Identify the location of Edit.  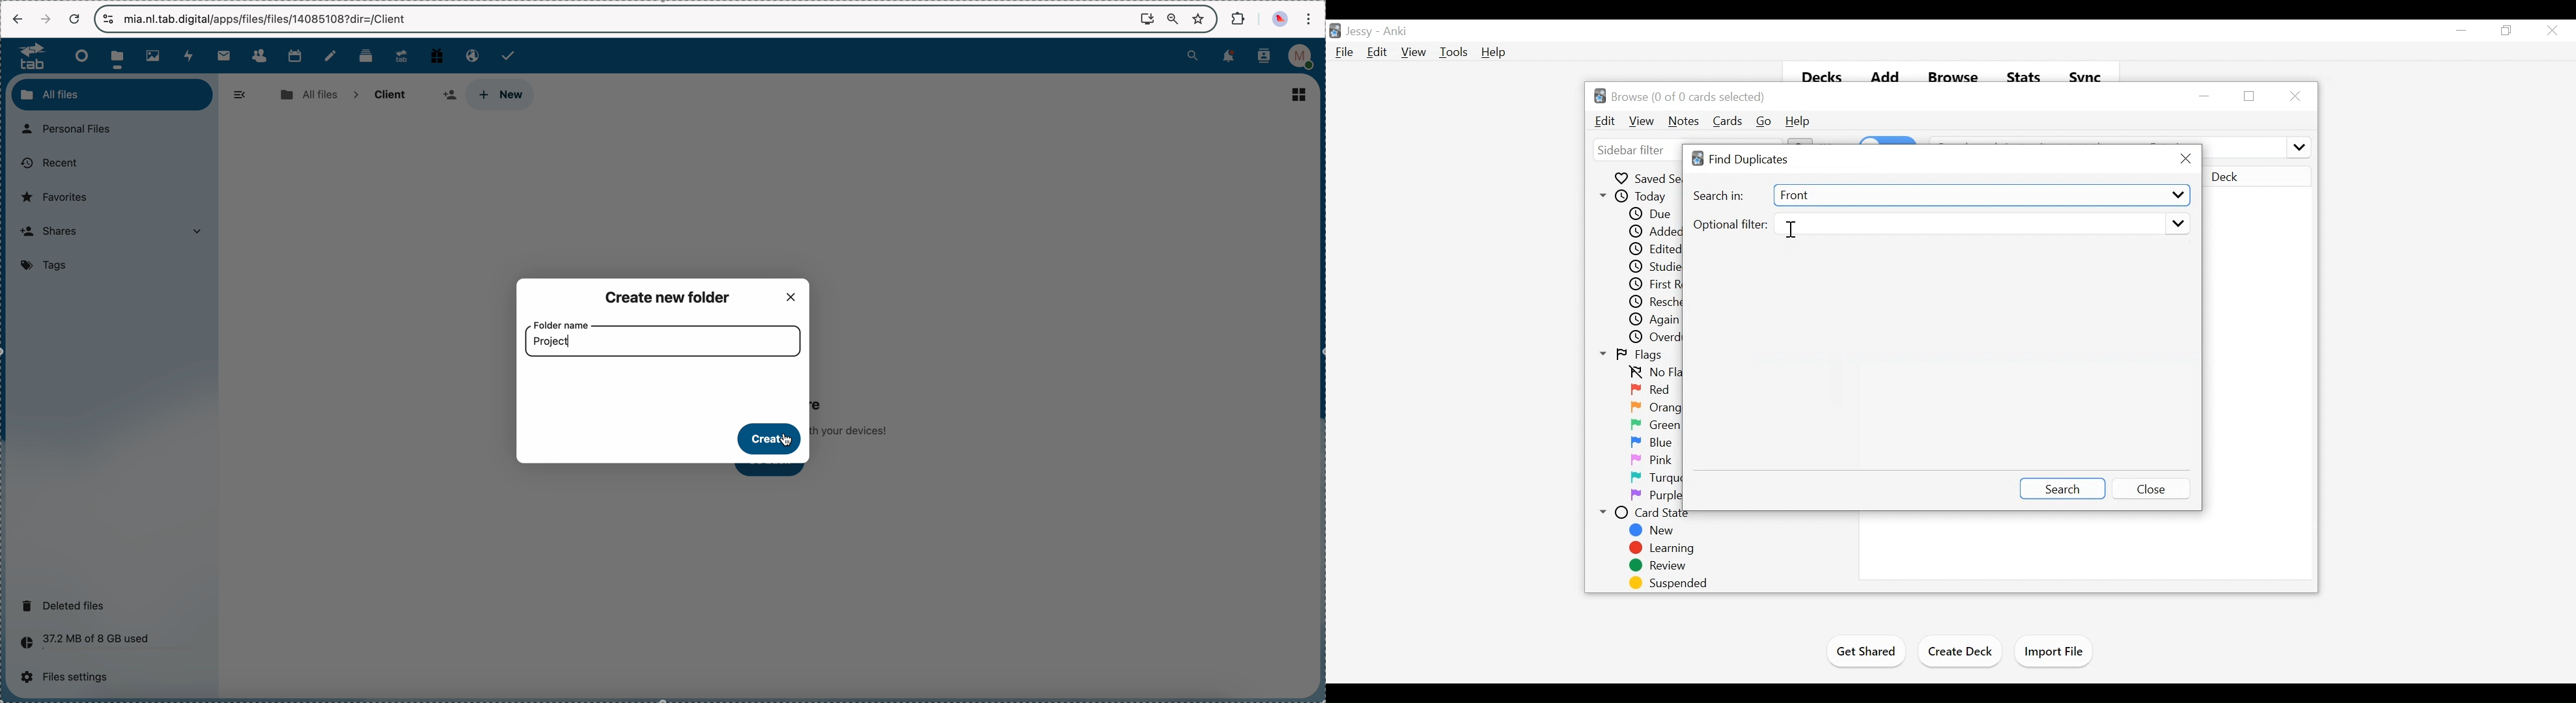
(1376, 51).